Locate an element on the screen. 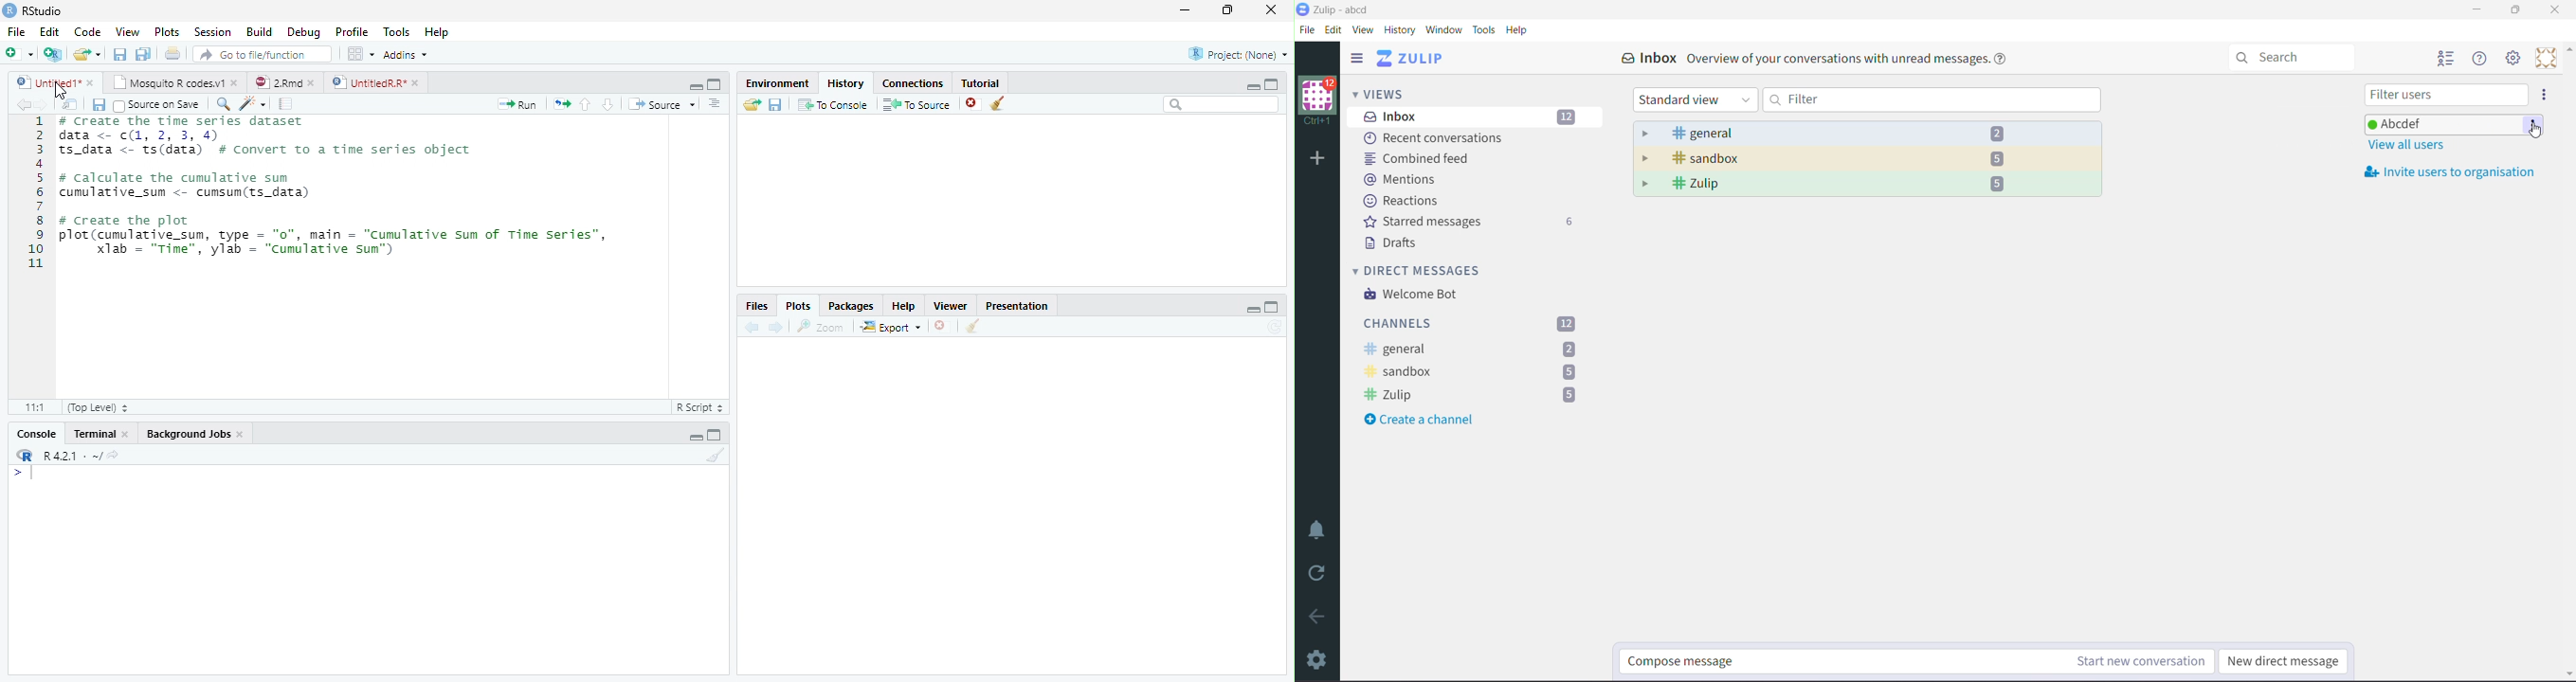 The width and height of the screenshot is (2576, 700). workspace panes is located at coordinates (361, 58).